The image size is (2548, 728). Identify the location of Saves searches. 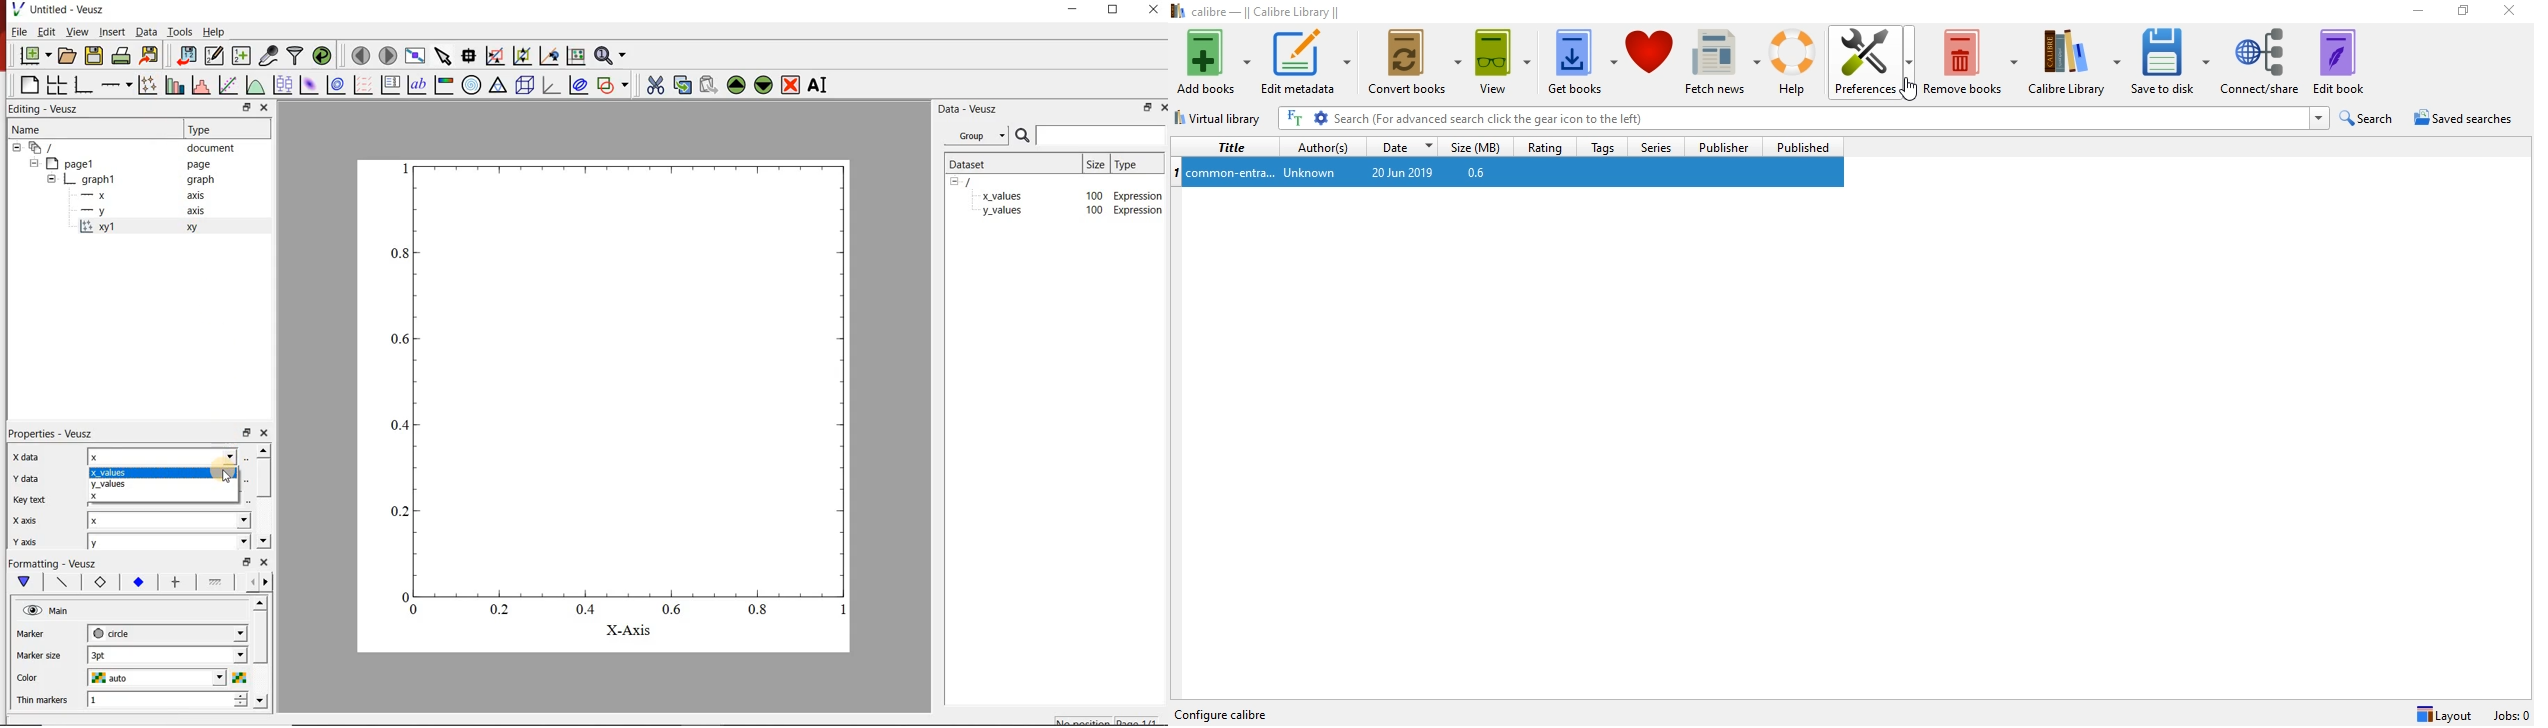
(2466, 120).